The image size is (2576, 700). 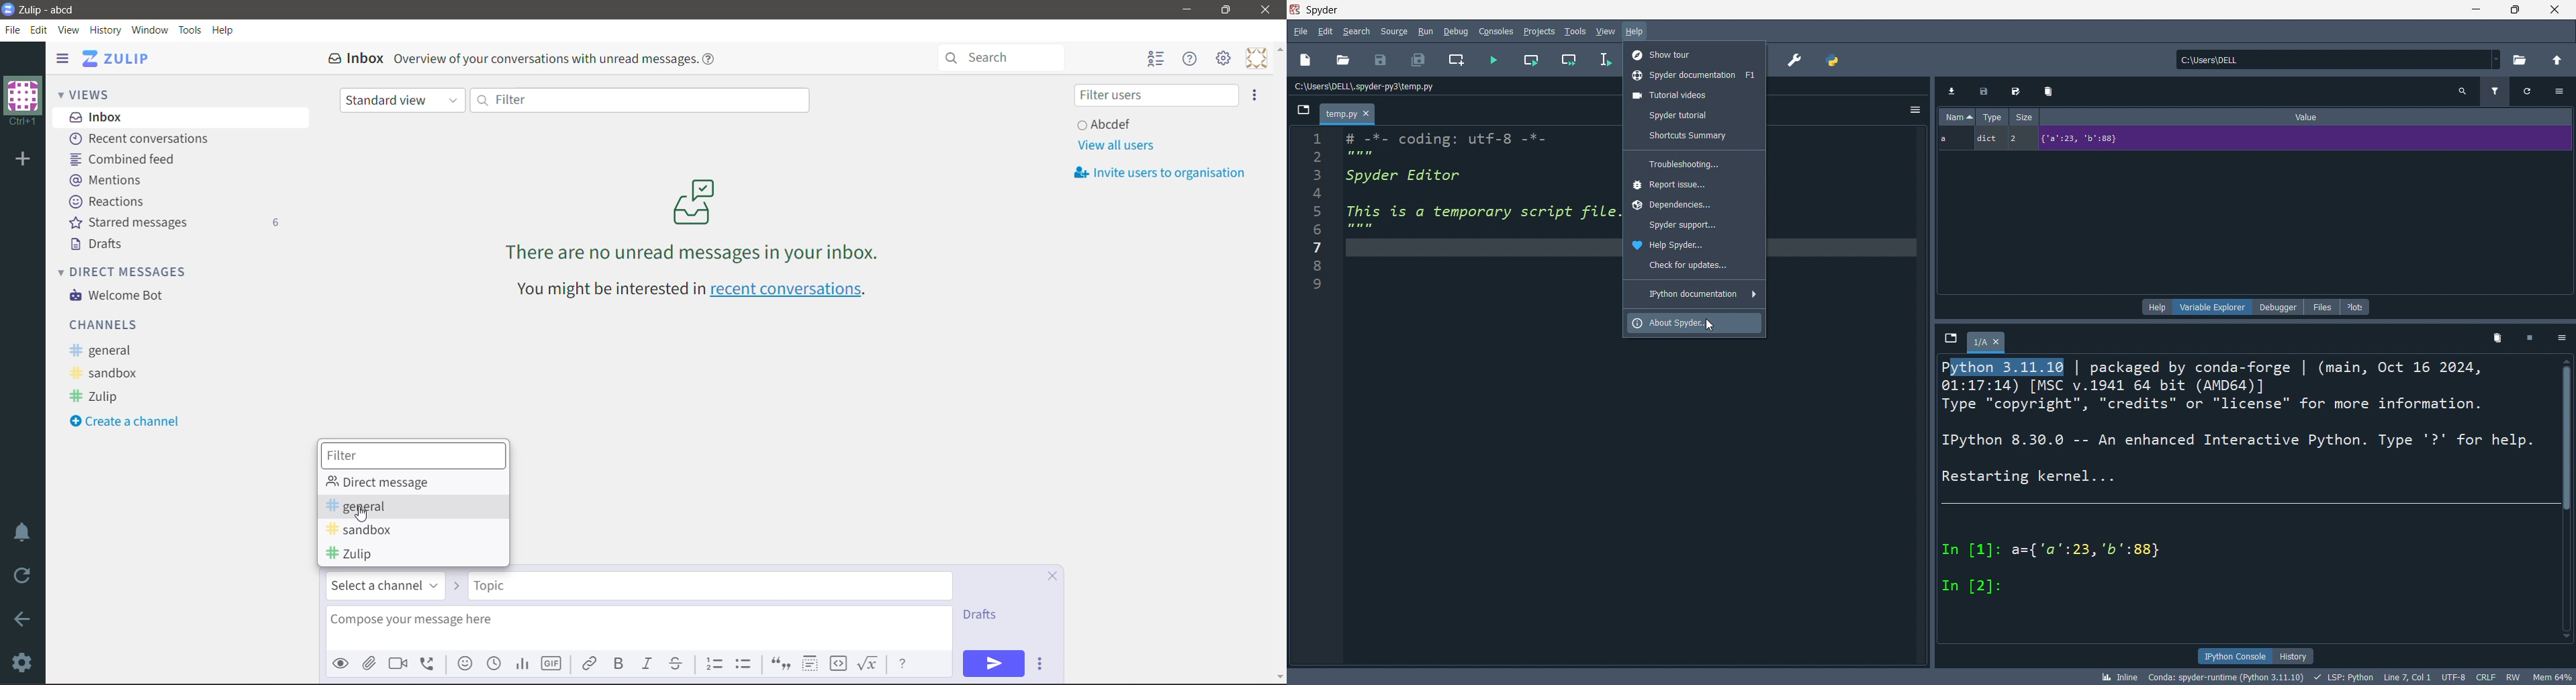 I want to click on variable explorer, so click(x=2212, y=306).